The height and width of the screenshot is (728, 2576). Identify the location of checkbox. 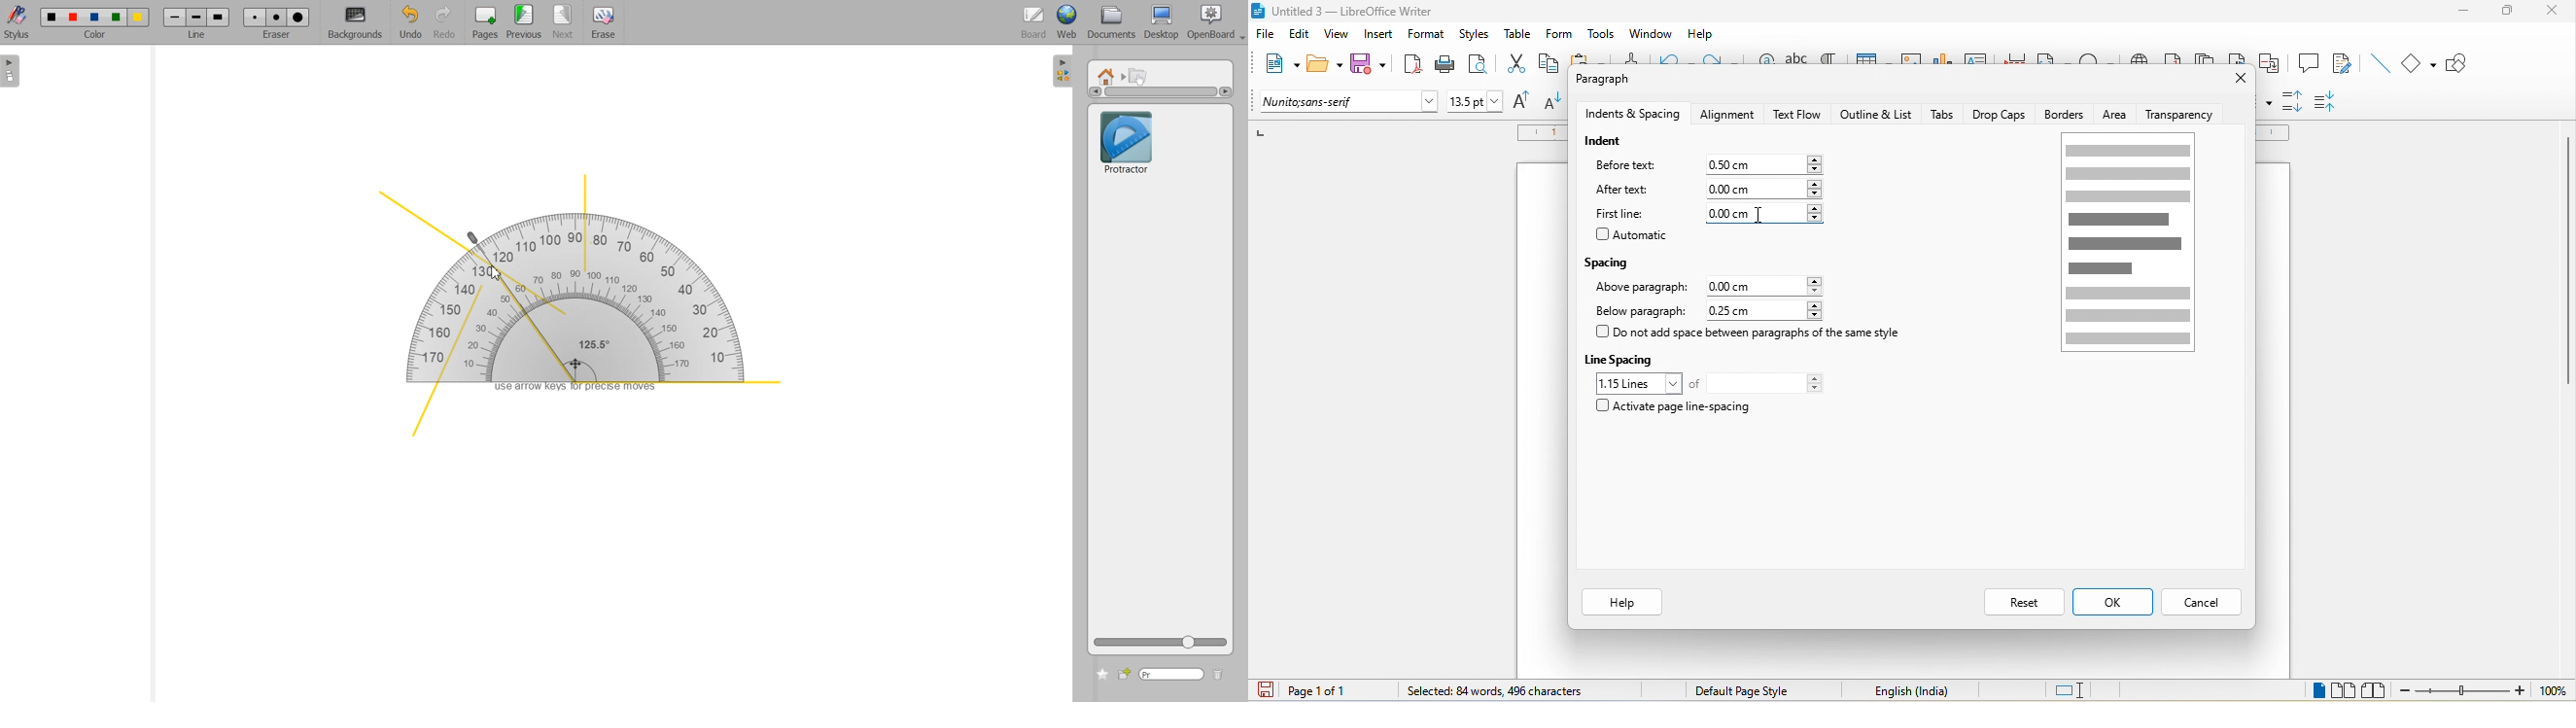
(1602, 233).